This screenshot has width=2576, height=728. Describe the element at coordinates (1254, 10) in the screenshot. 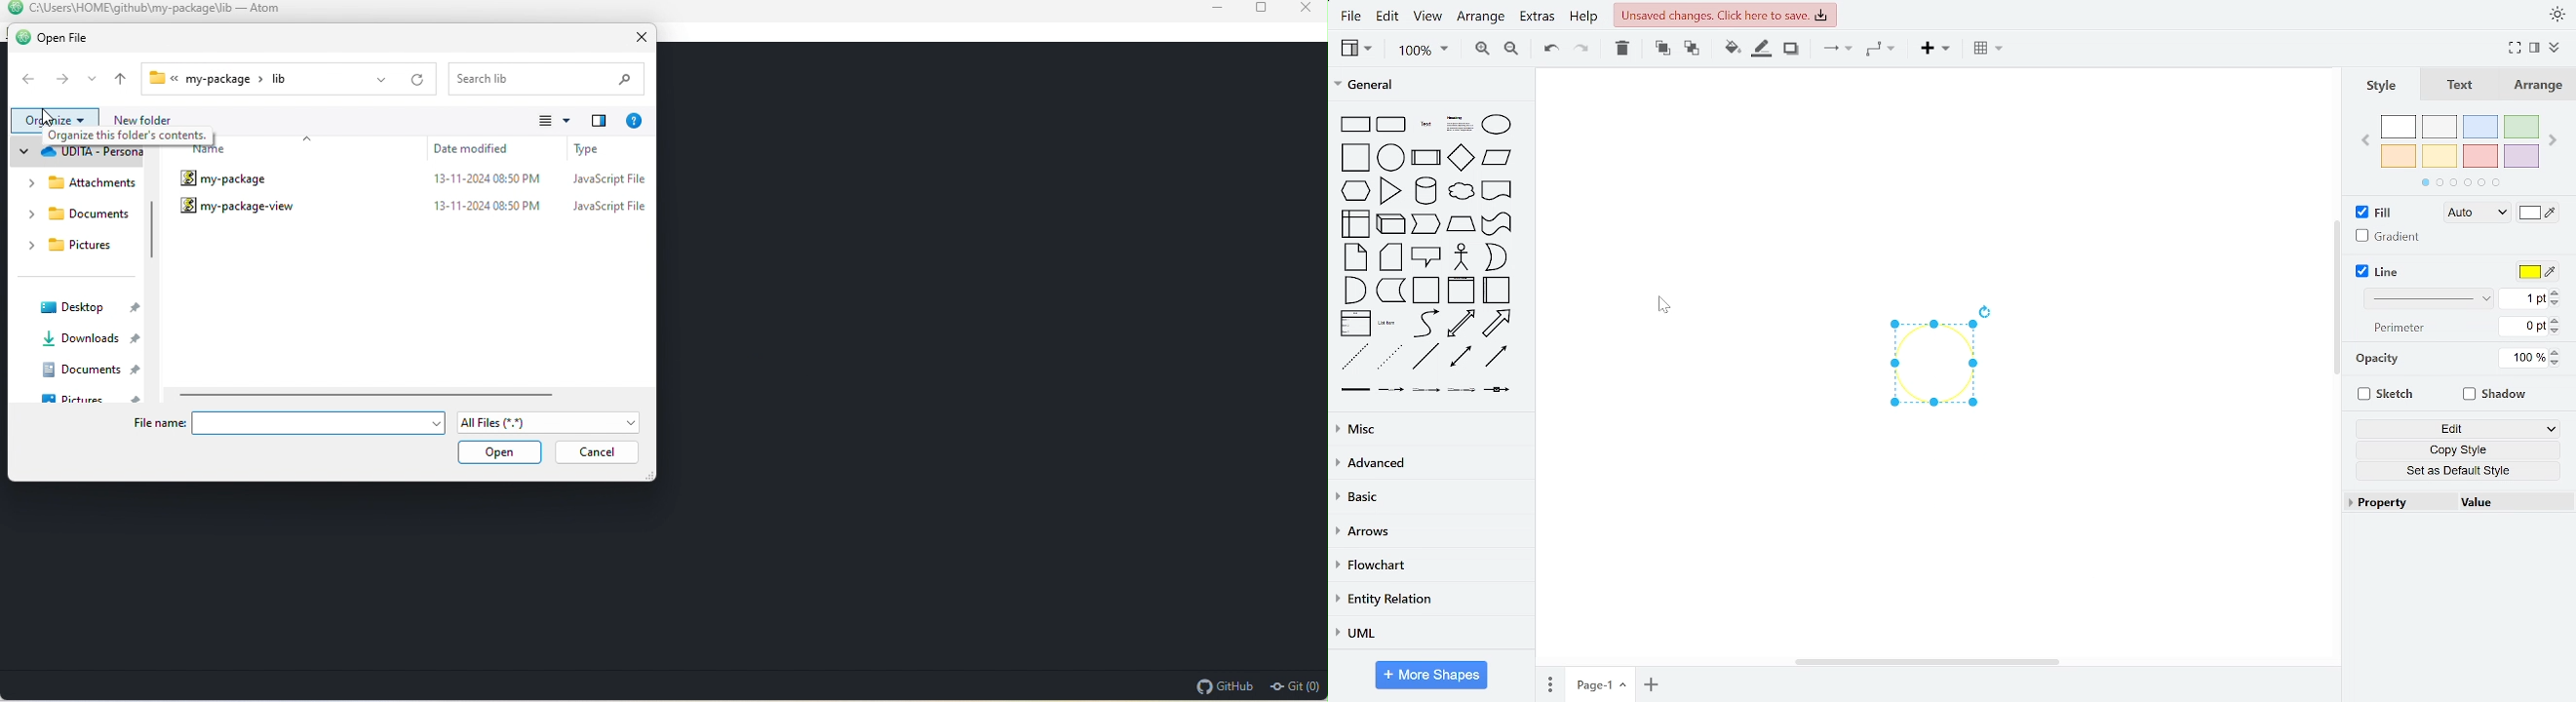

I see `maximize` at that location.